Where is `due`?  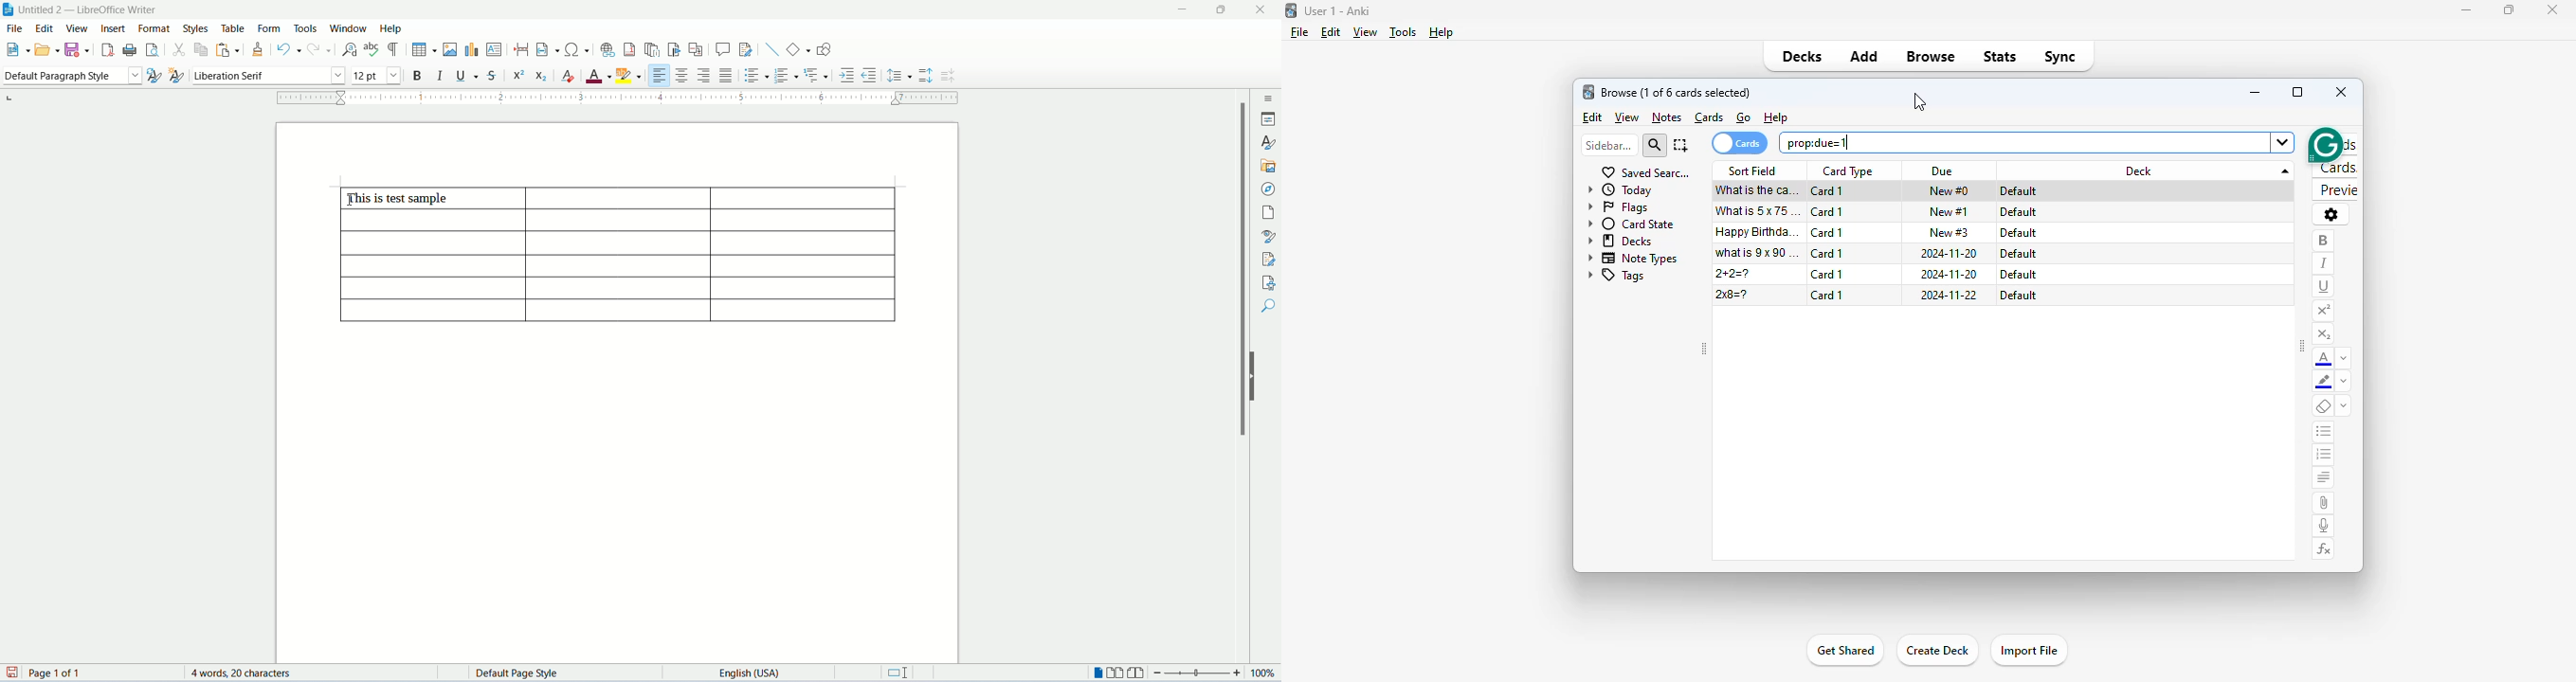 due is located at coordinates (1943, 170).